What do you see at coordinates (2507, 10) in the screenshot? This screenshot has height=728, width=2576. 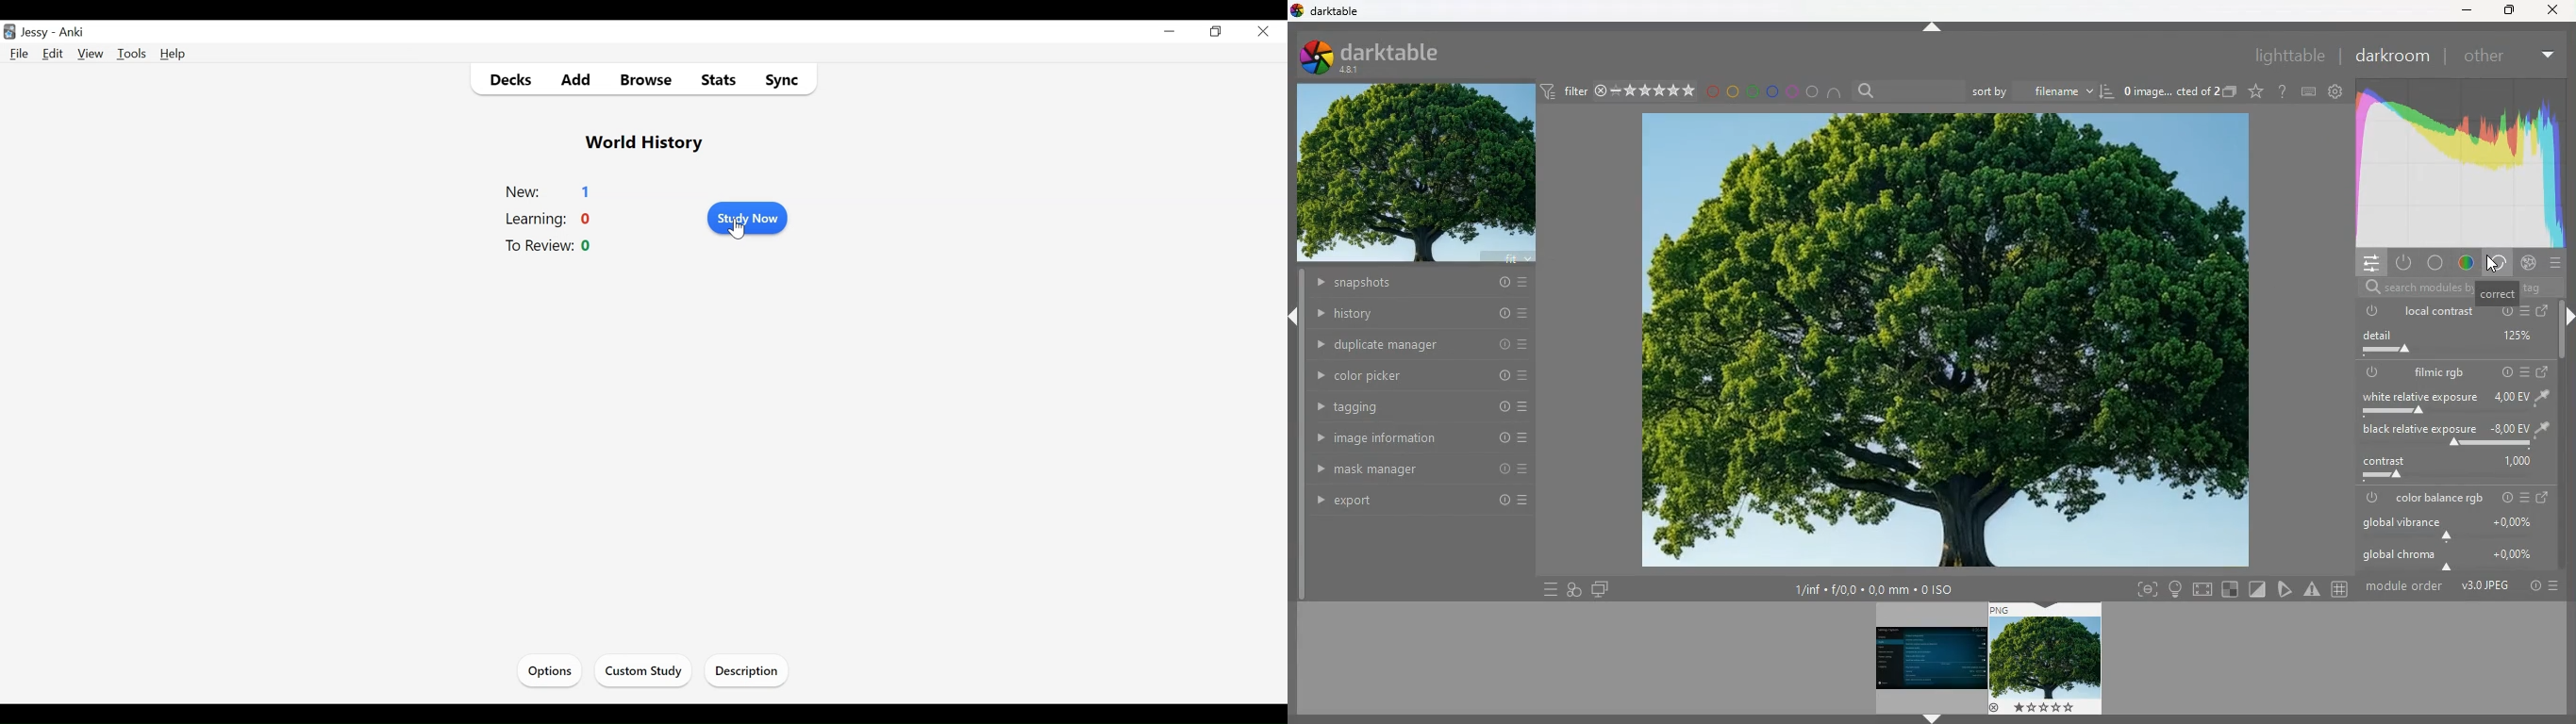 I see `maximize` at bounding box center [2507, 10].